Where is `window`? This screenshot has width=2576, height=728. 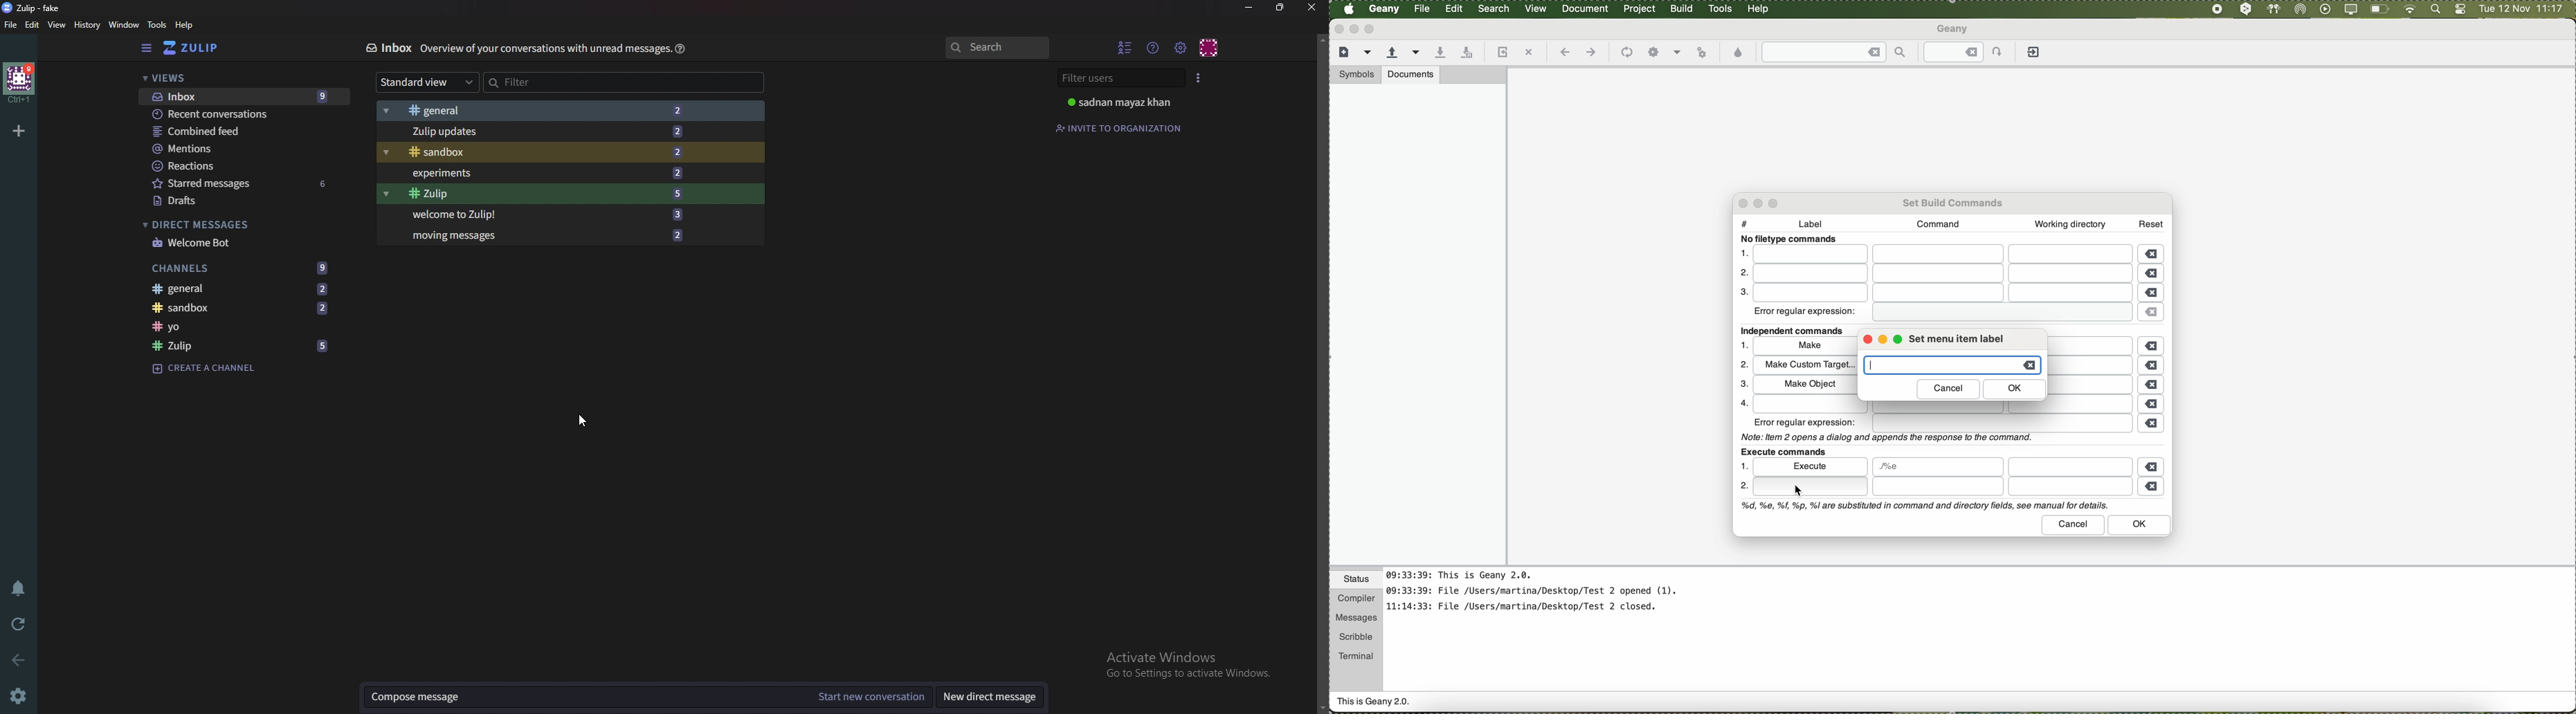 window is located at coordinates (123, 25).